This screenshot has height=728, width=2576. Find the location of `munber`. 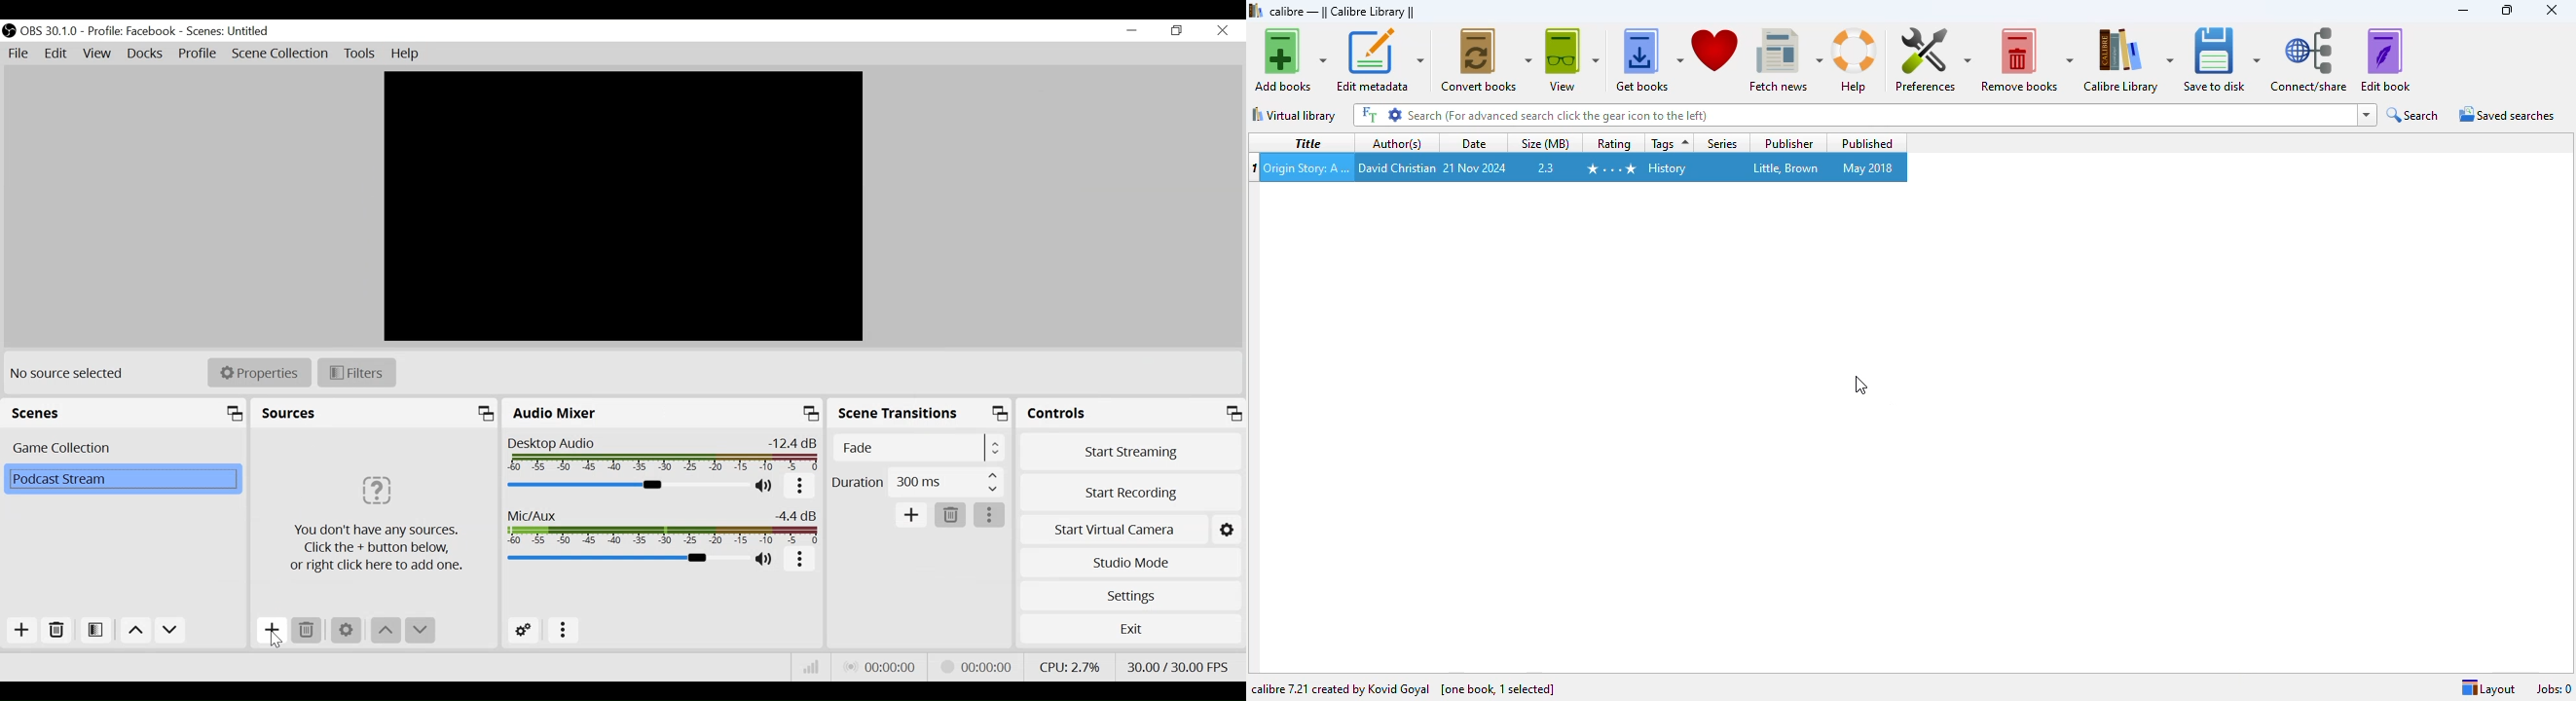

munber is located at coordinates (1254, 169).